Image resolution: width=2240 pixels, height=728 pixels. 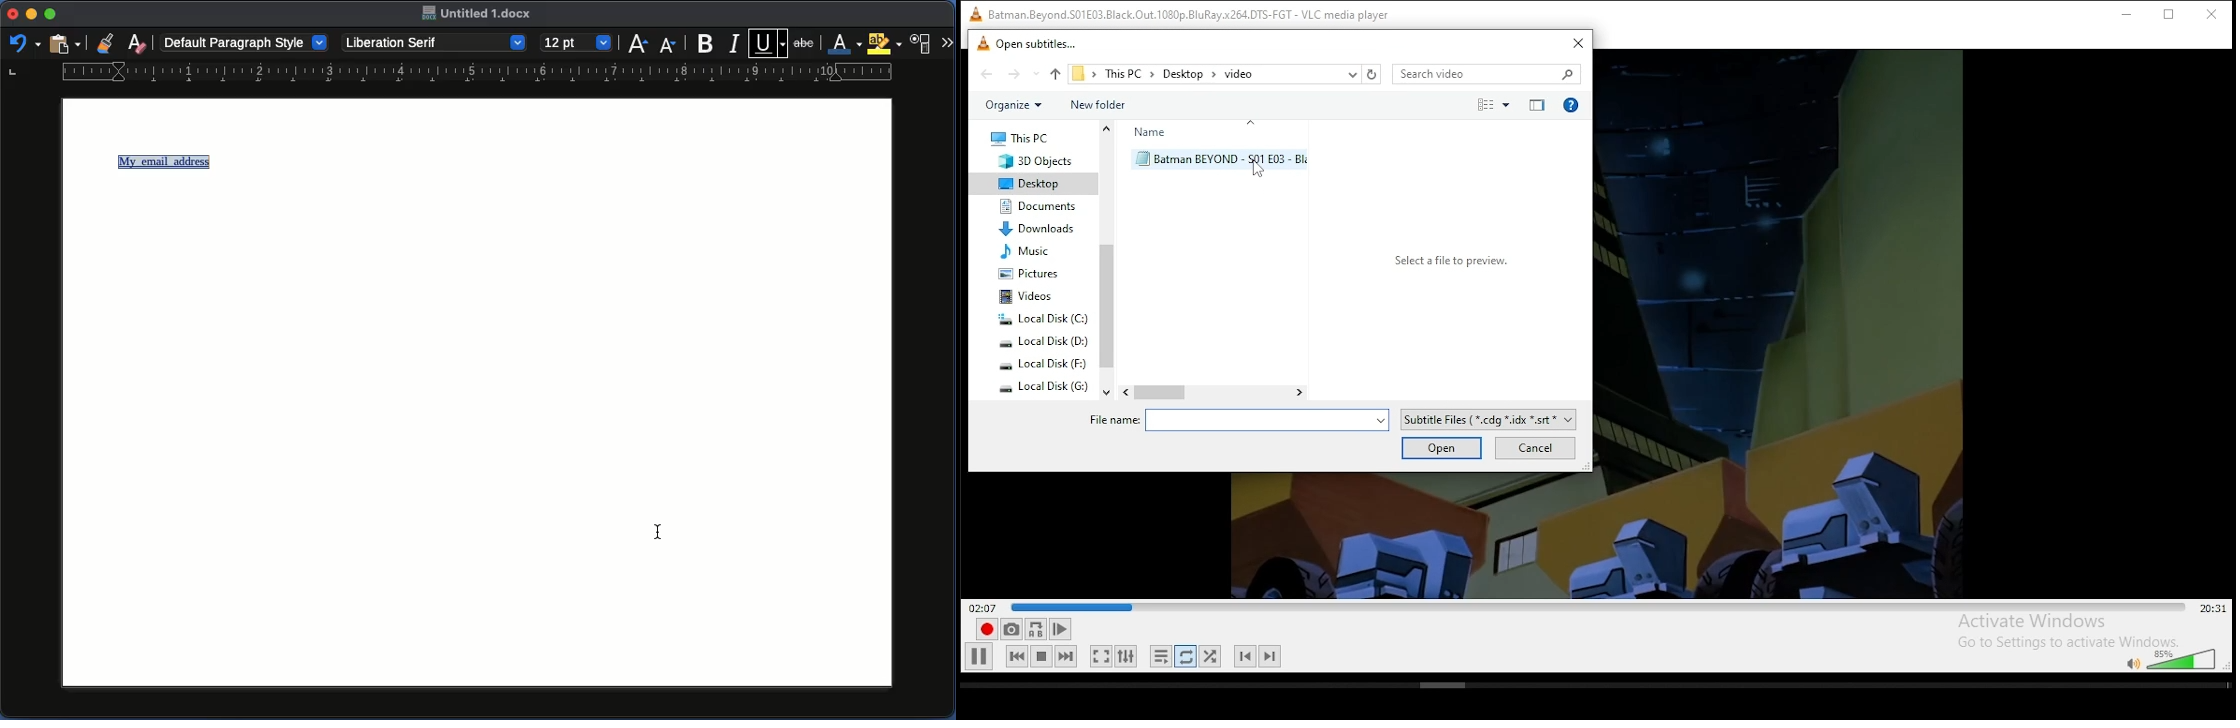 I want to click on Size increase, so click(x=638, y=43).